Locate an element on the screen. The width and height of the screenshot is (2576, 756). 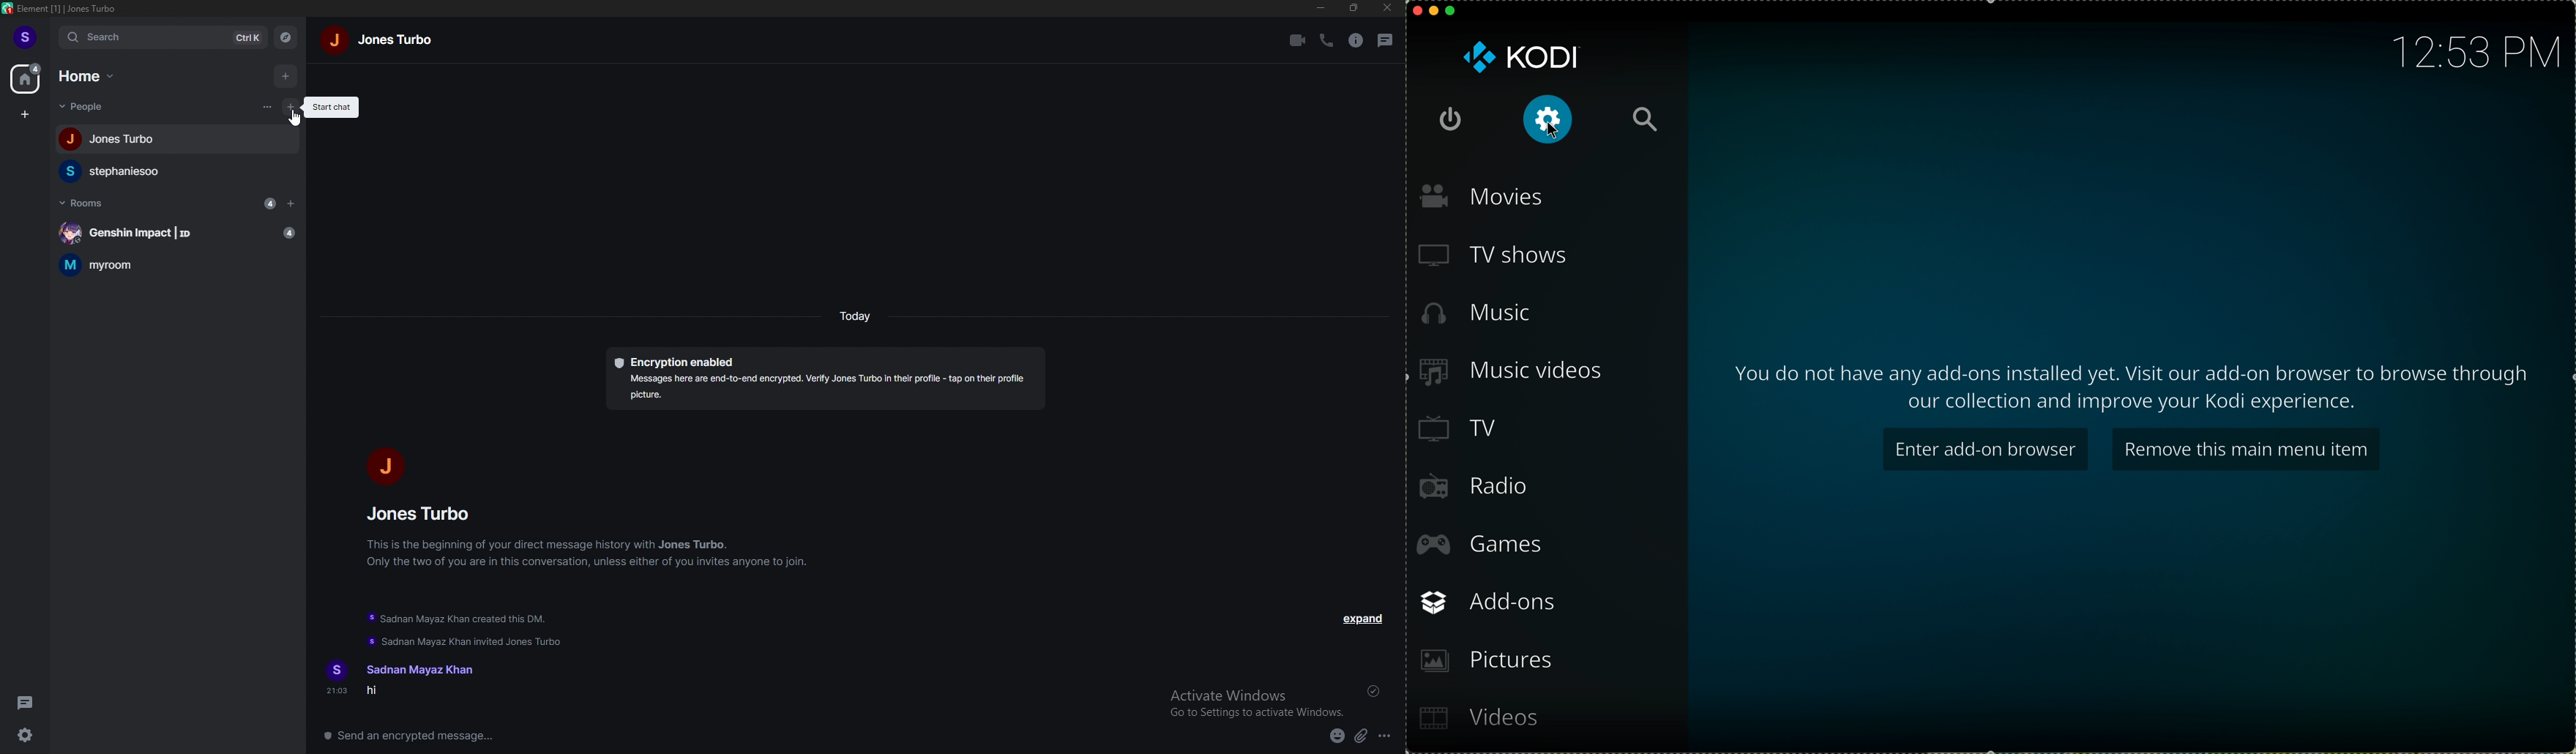
video call is located at coordinates (1296, 41).